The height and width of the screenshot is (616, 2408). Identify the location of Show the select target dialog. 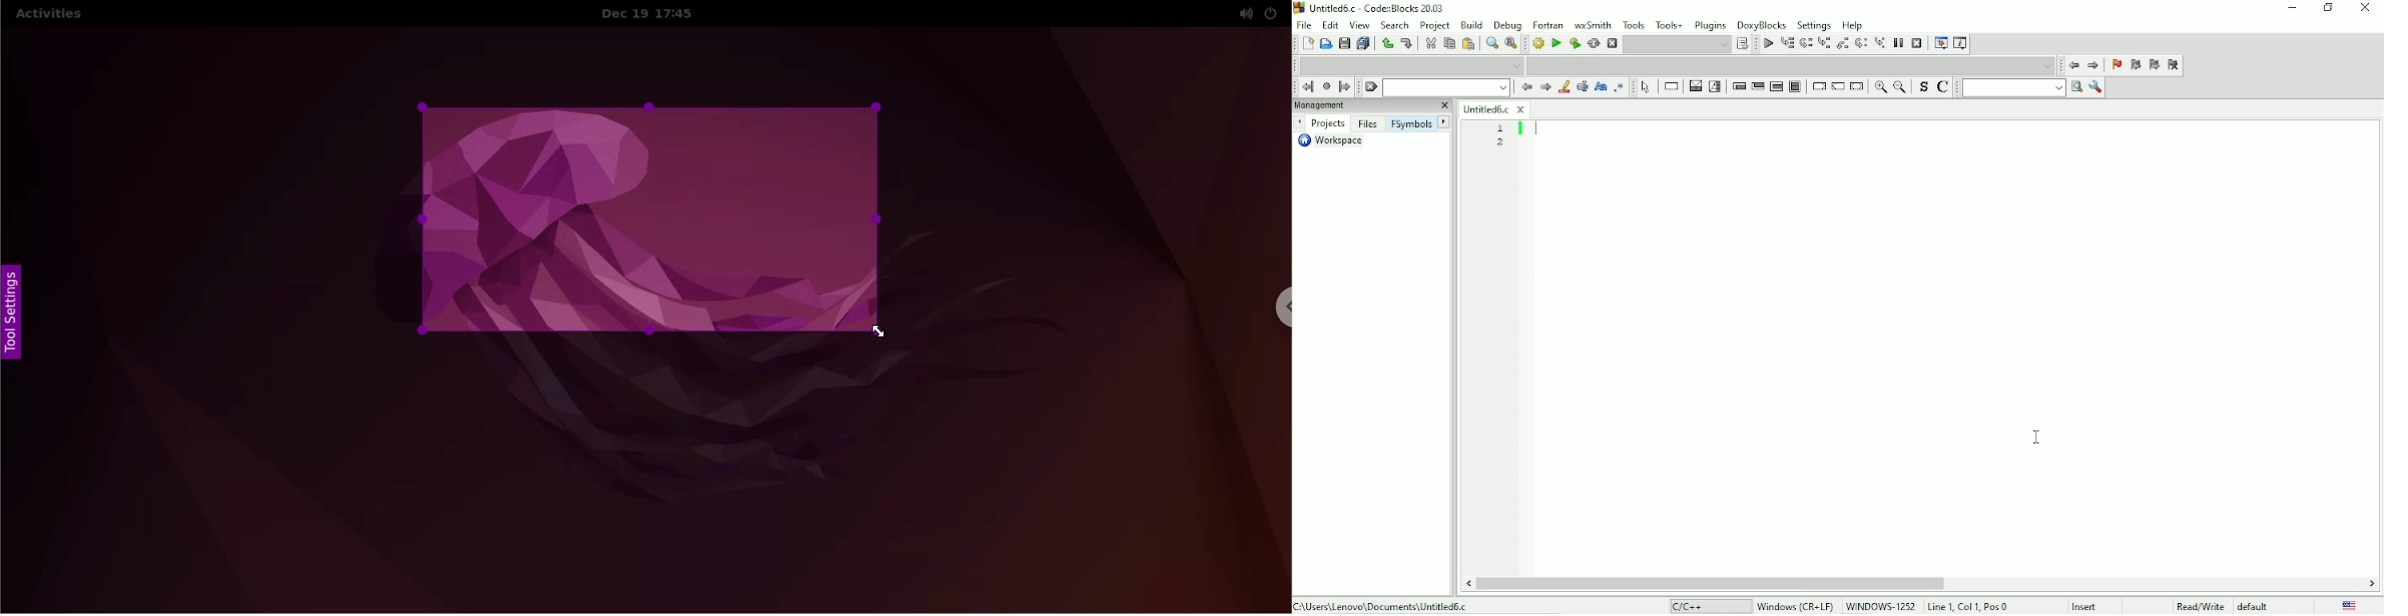
(1743, 43).